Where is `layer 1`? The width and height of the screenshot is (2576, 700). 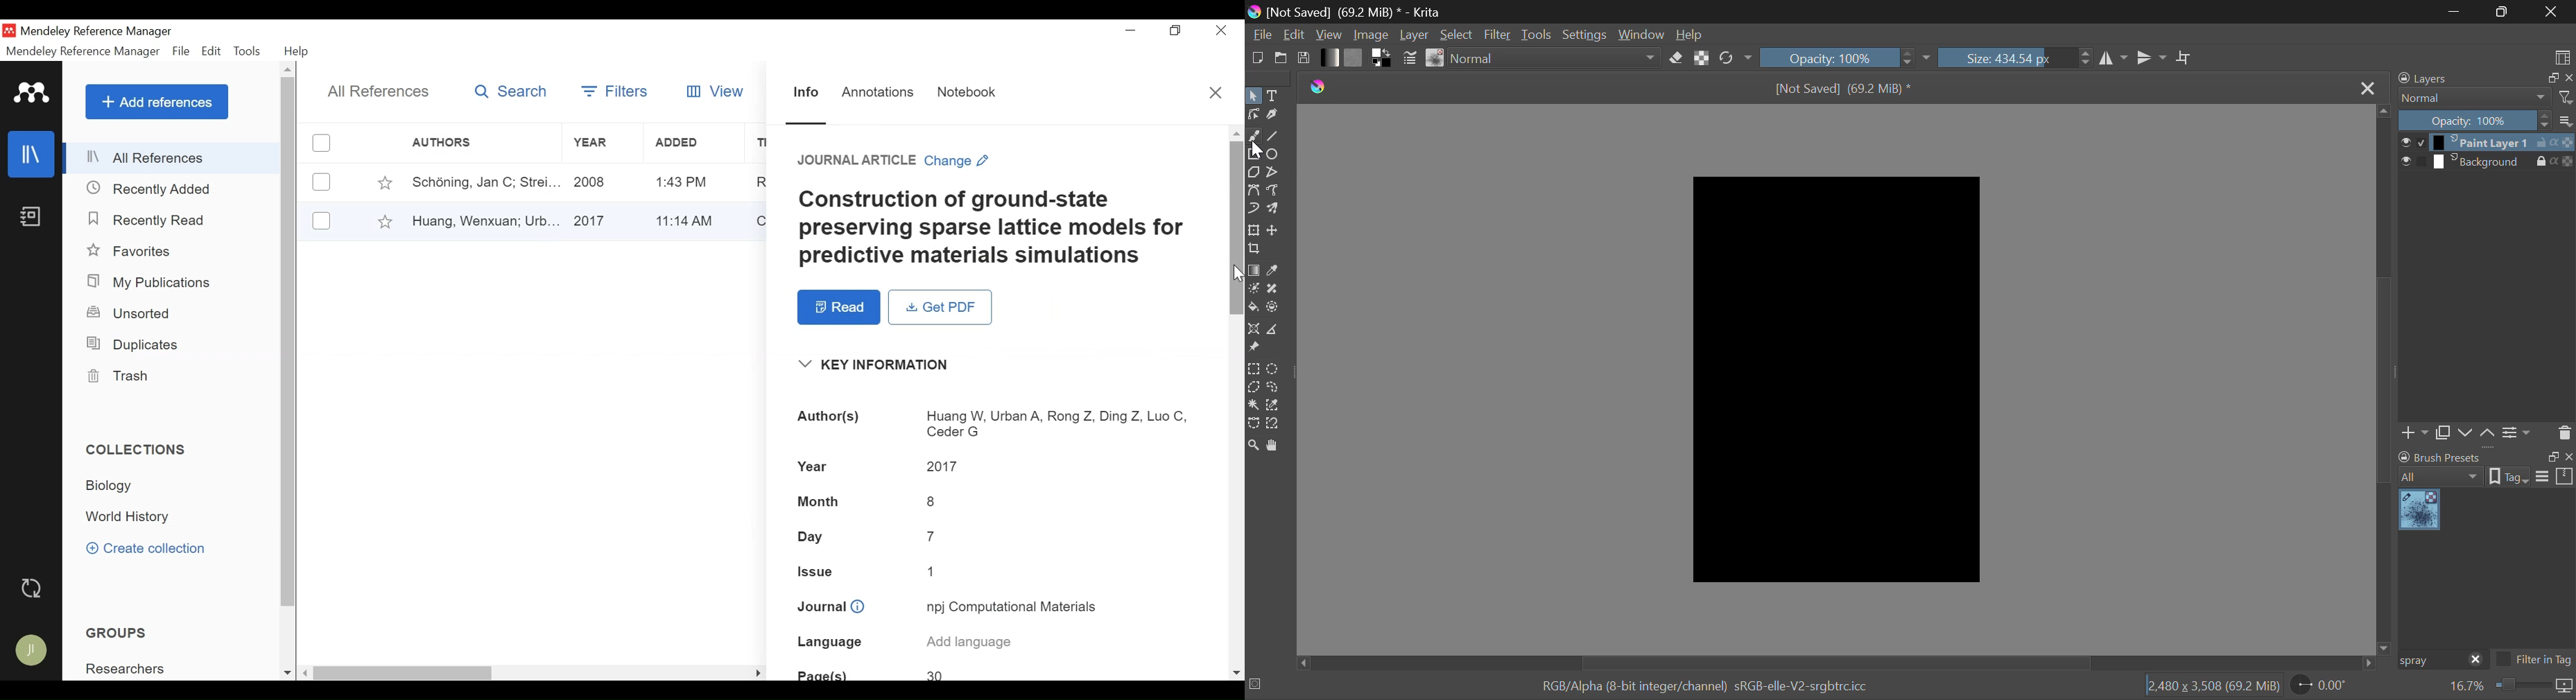
layer 1 is located at coordinates (2482, 143).